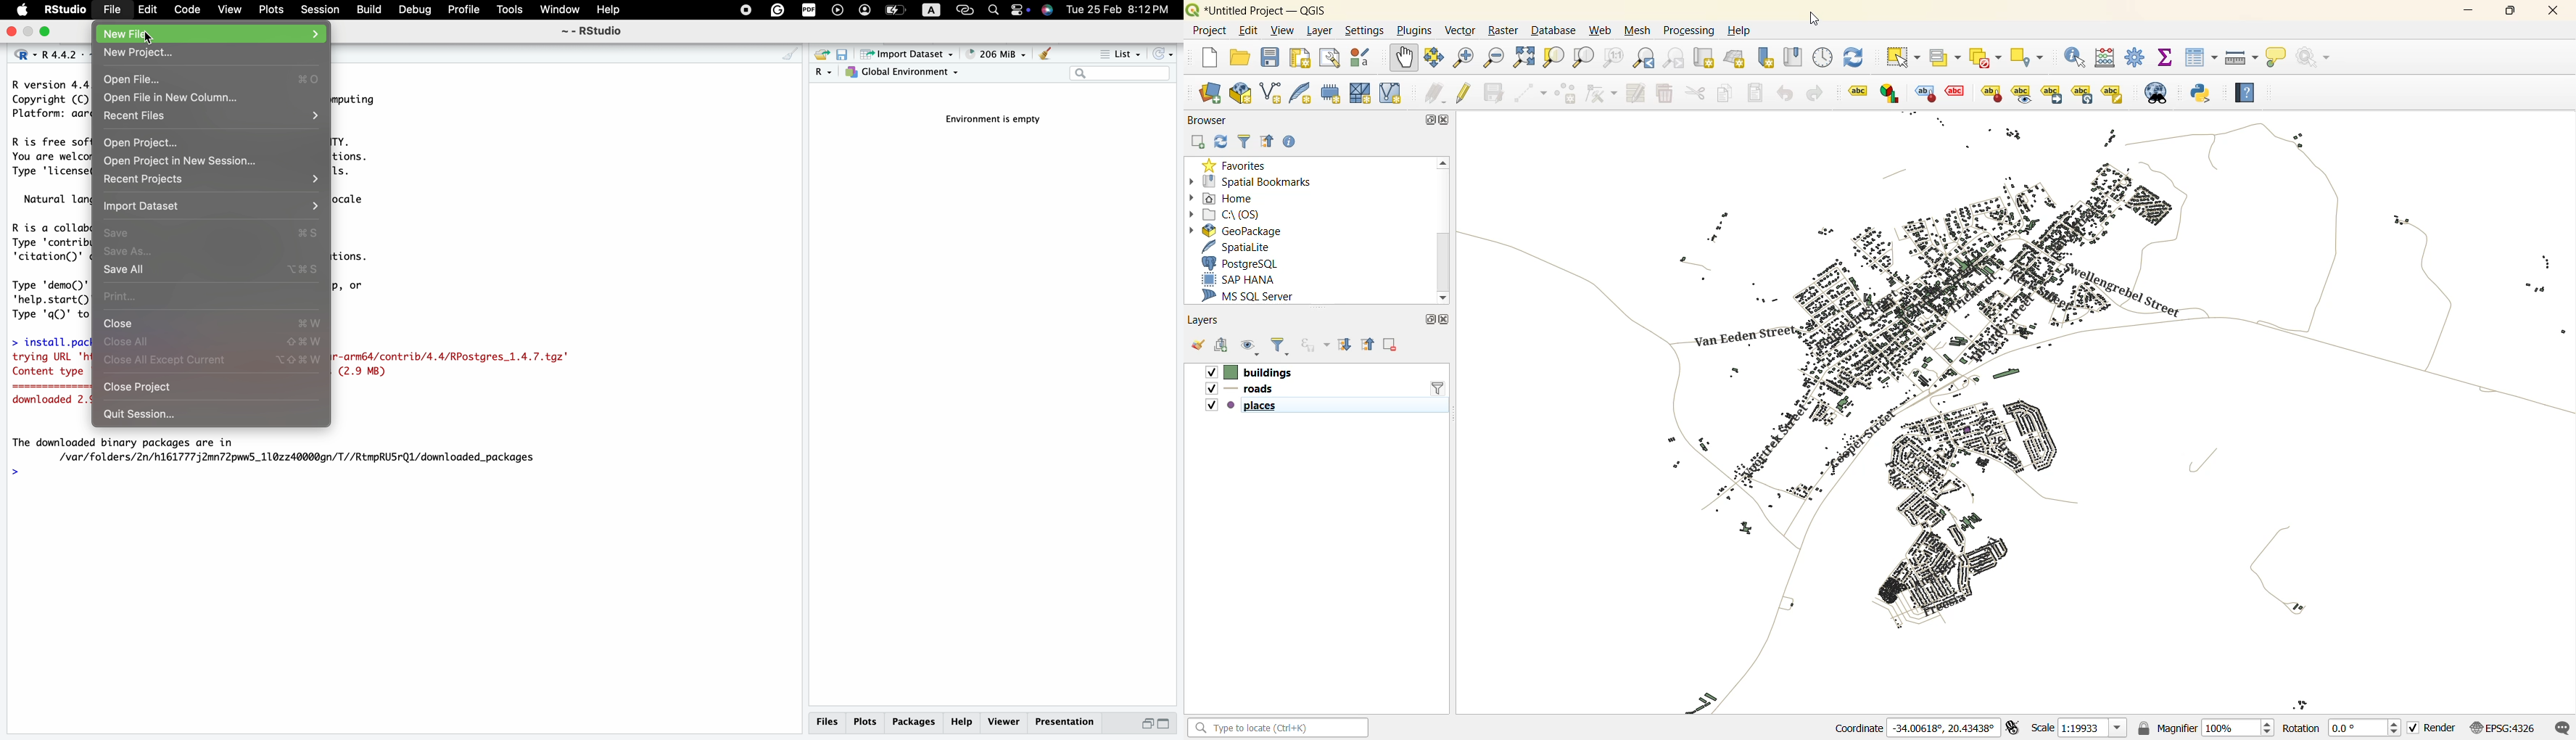  I want to click on layers, so click(1202, 321).